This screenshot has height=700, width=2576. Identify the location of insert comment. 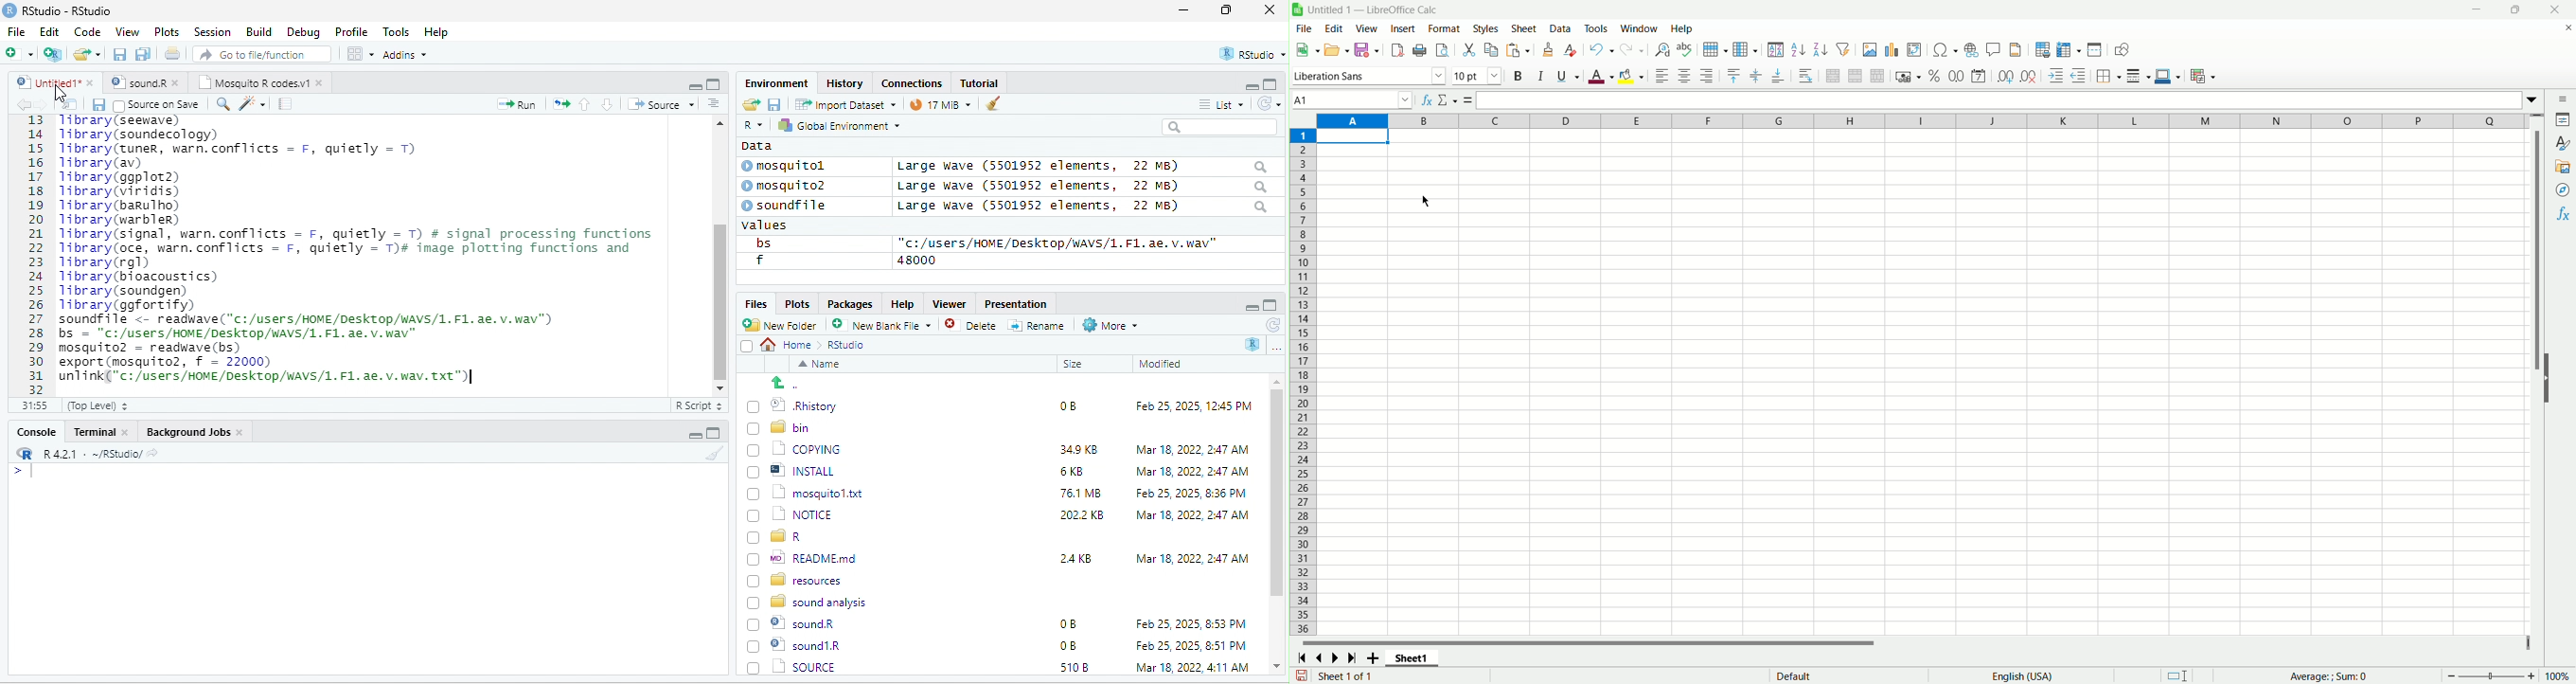
(1994, 48).